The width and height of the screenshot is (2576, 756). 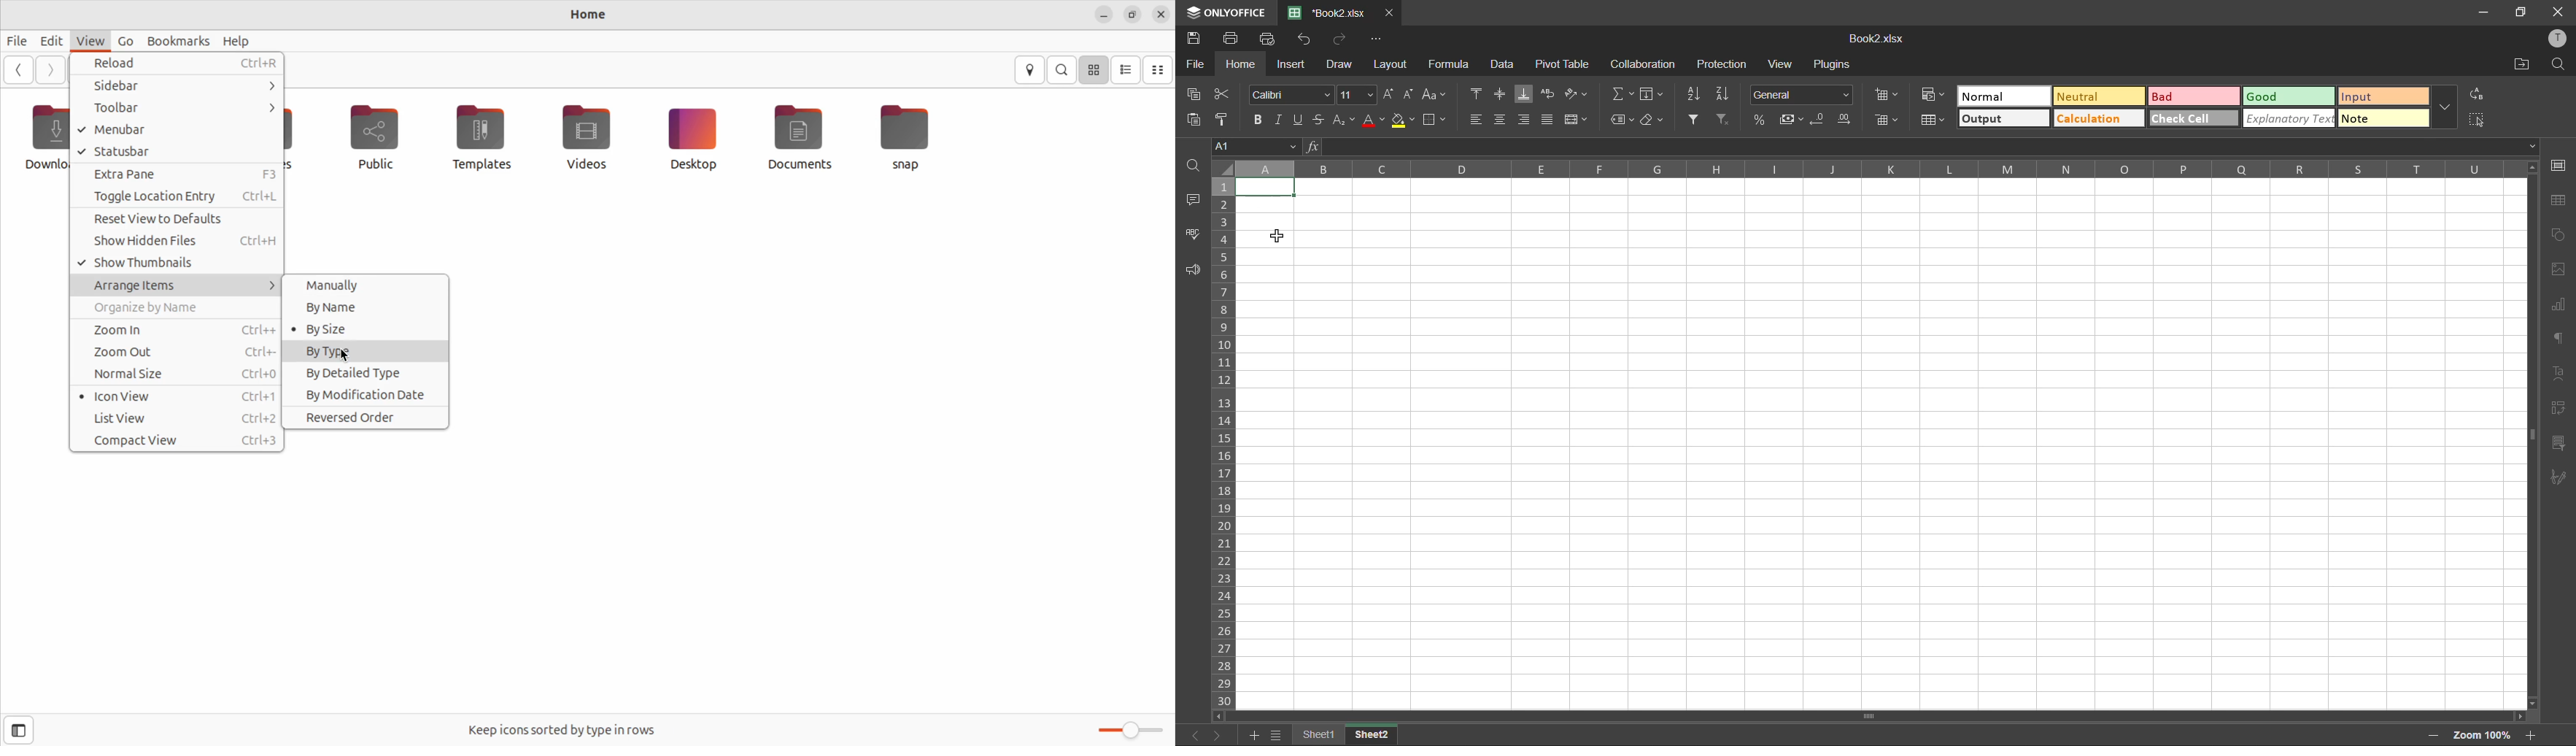 What do you see at coordinates (2557, 304) in the screenshot?
I see `charts` at bounding box center [2557, 304].